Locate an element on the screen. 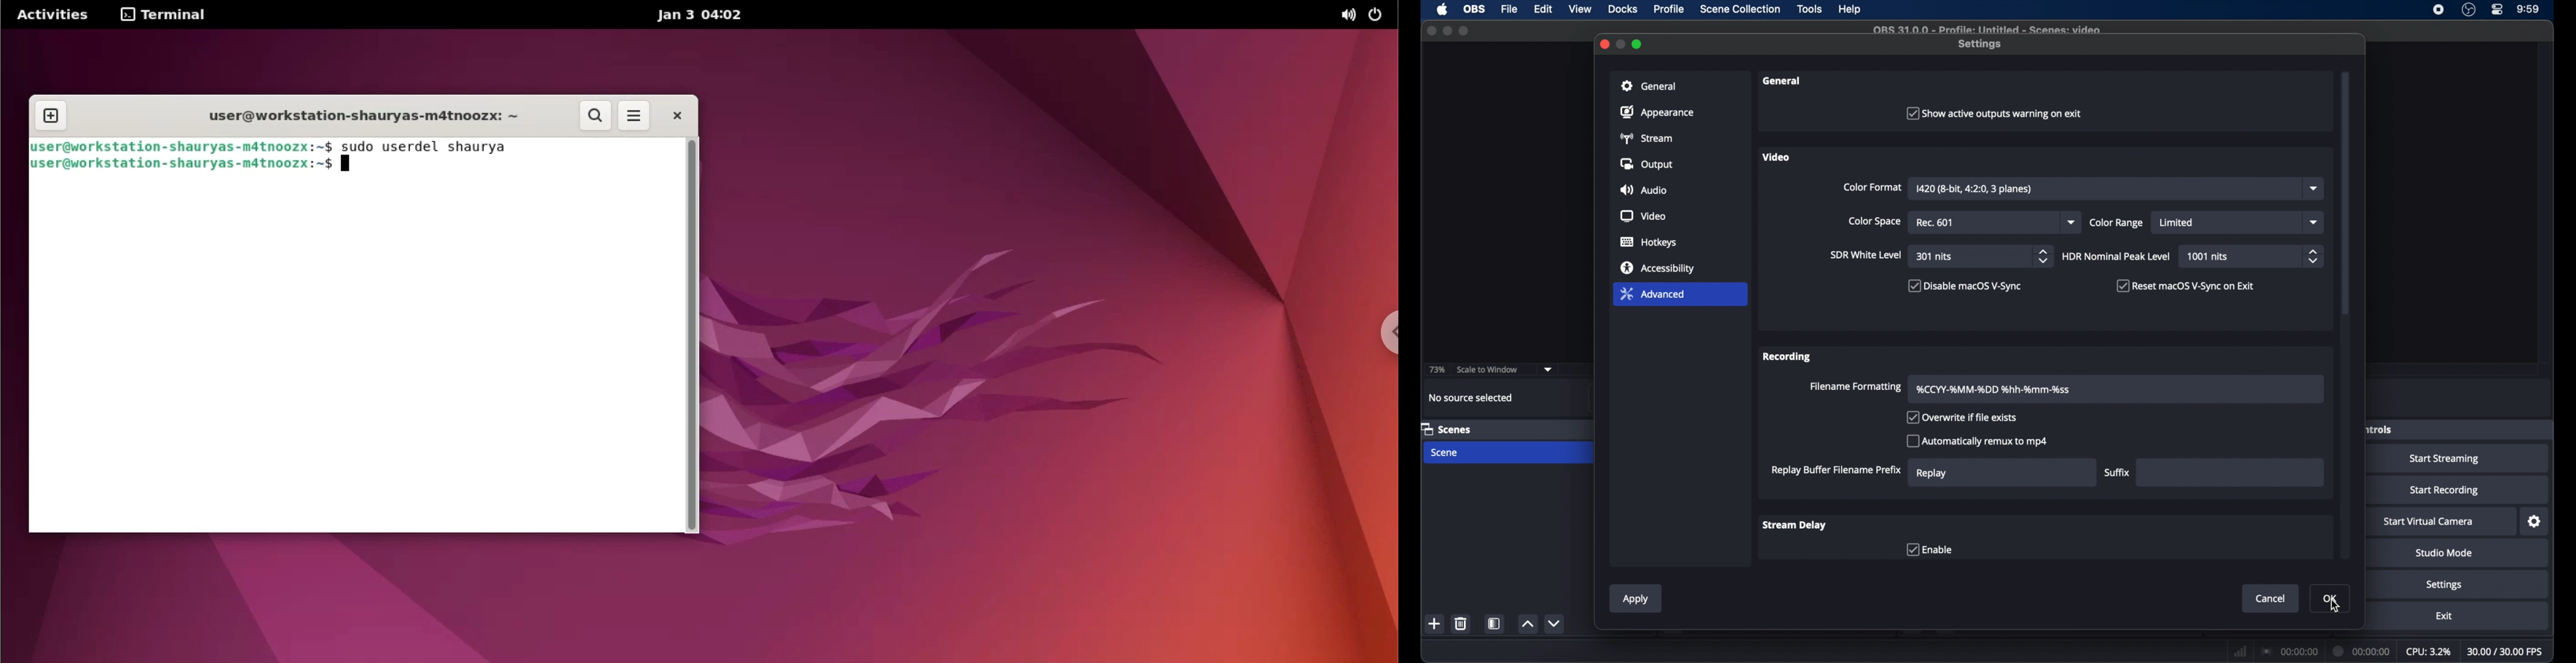 This screenshot has width=2576, height=672. color format is located at coordinates (1873, 187).